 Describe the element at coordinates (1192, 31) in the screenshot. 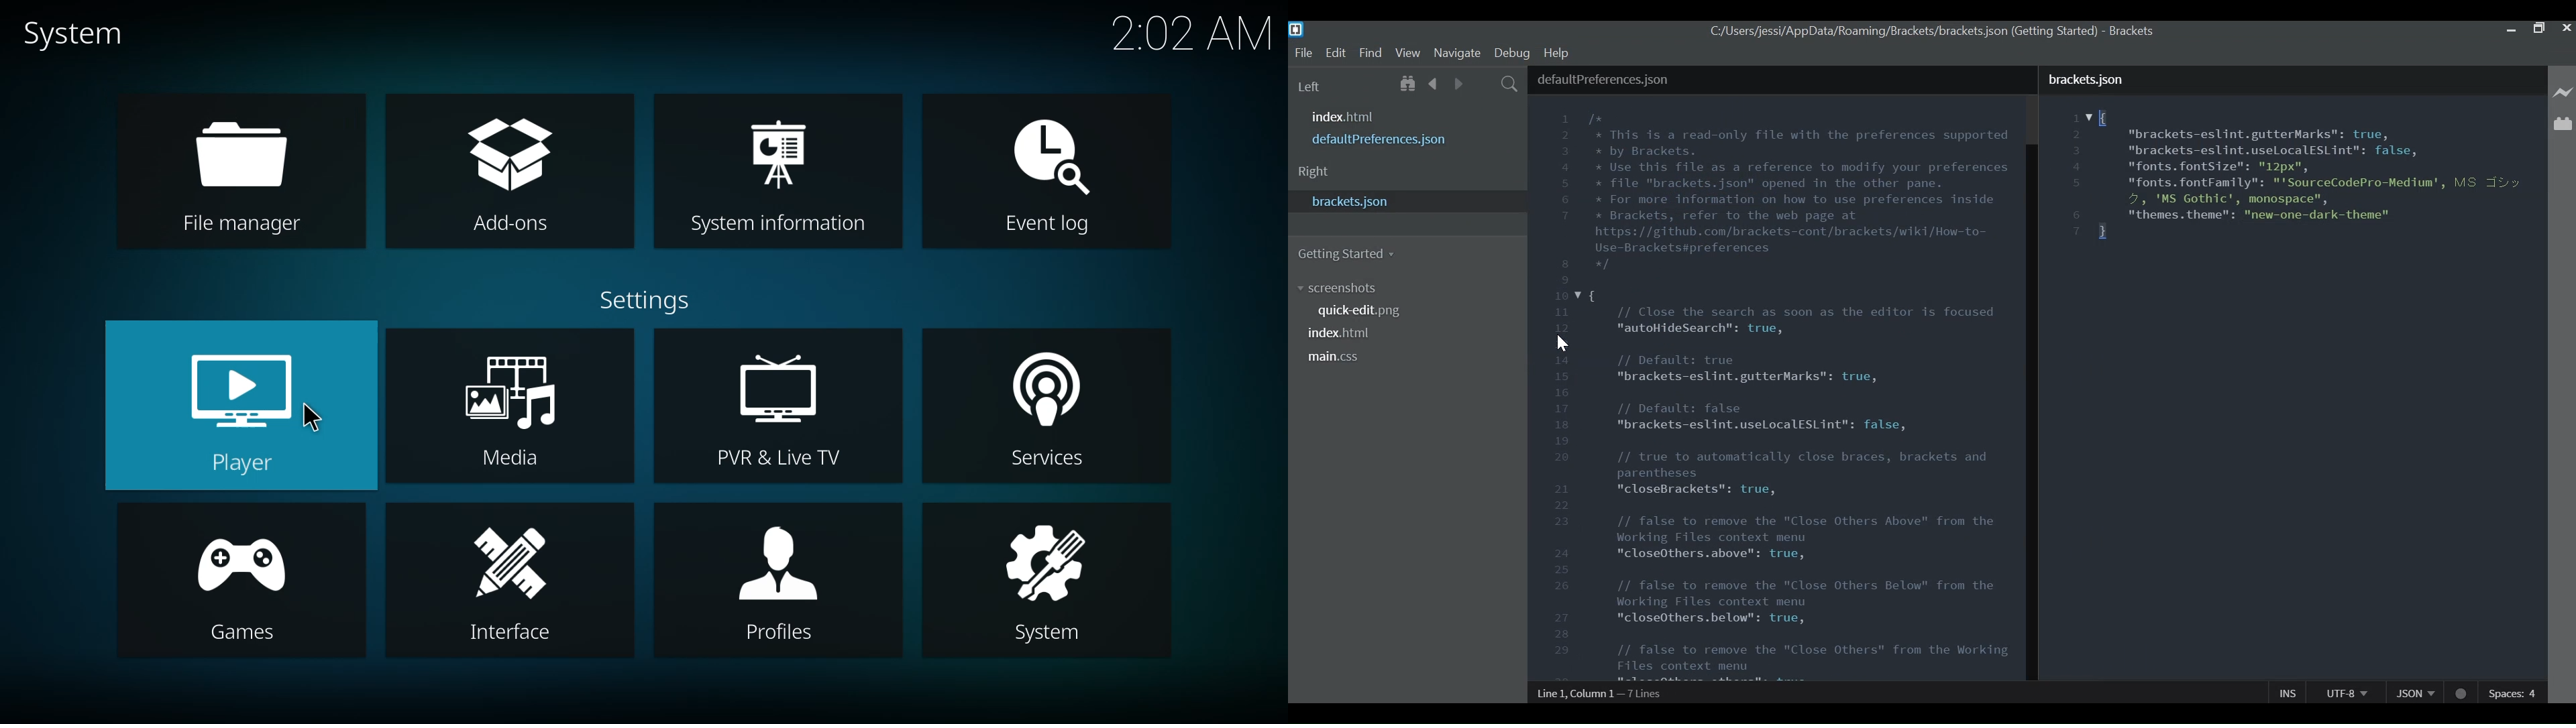

I see `time` at that location.